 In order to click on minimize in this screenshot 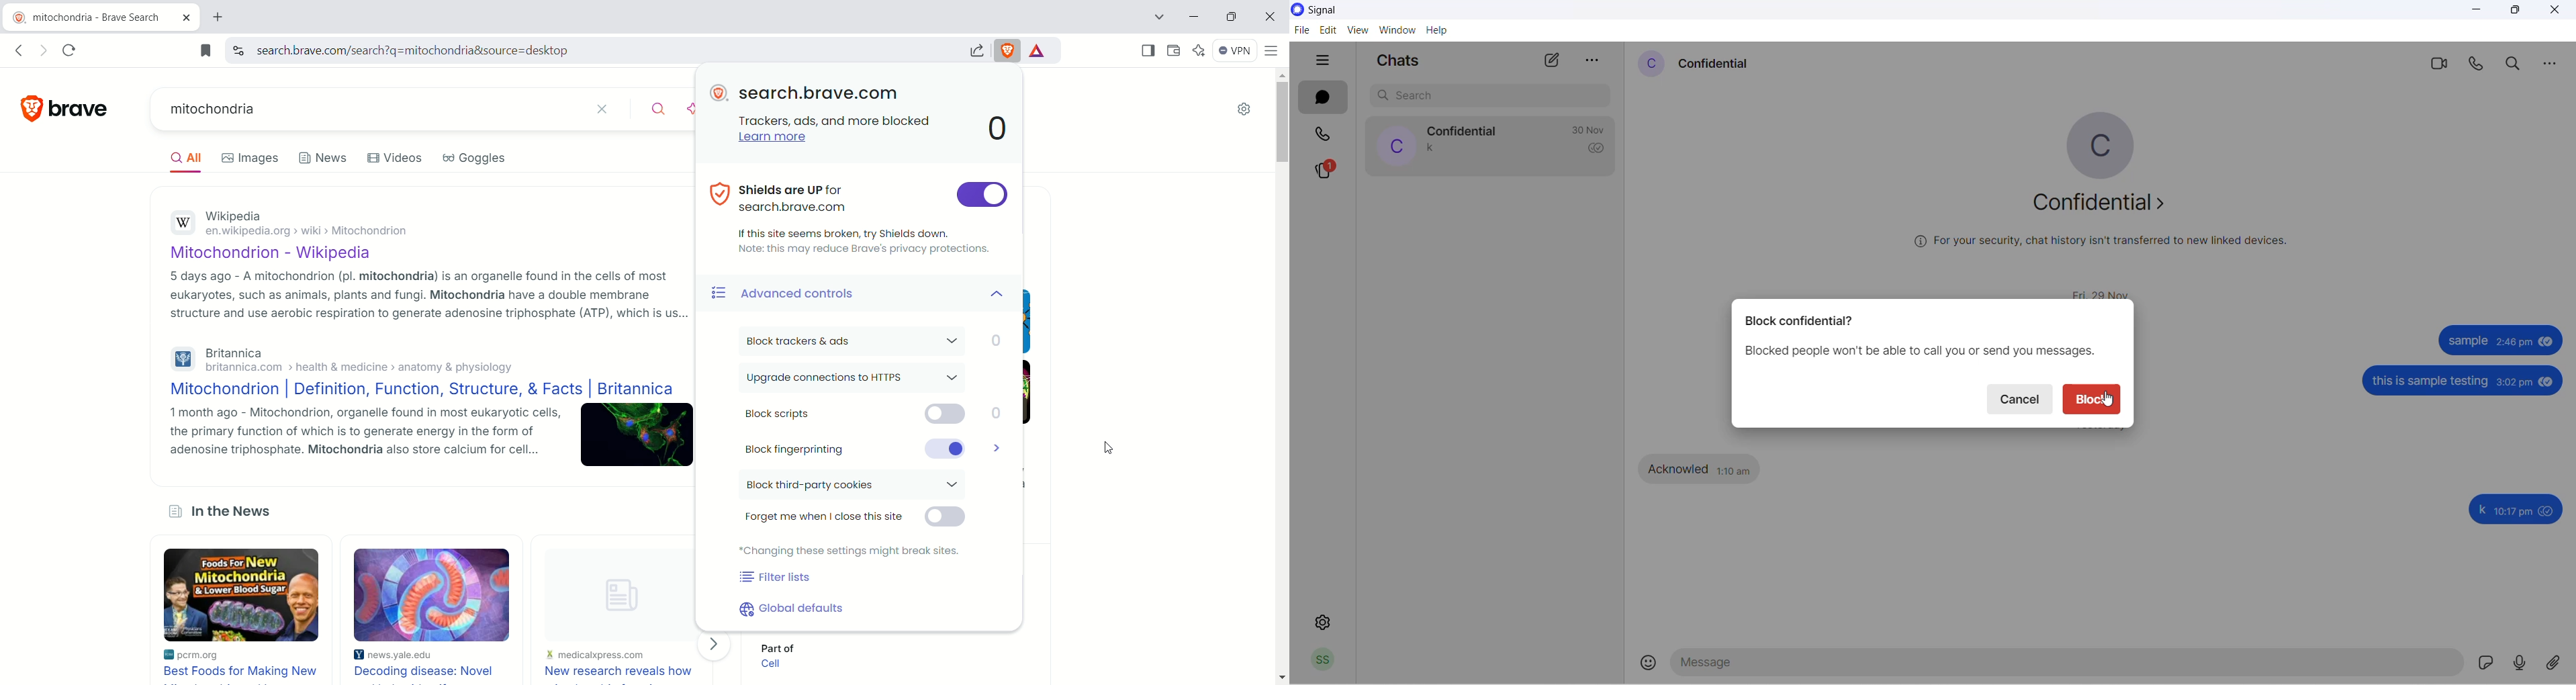, I will do `click(2480, 12)`.